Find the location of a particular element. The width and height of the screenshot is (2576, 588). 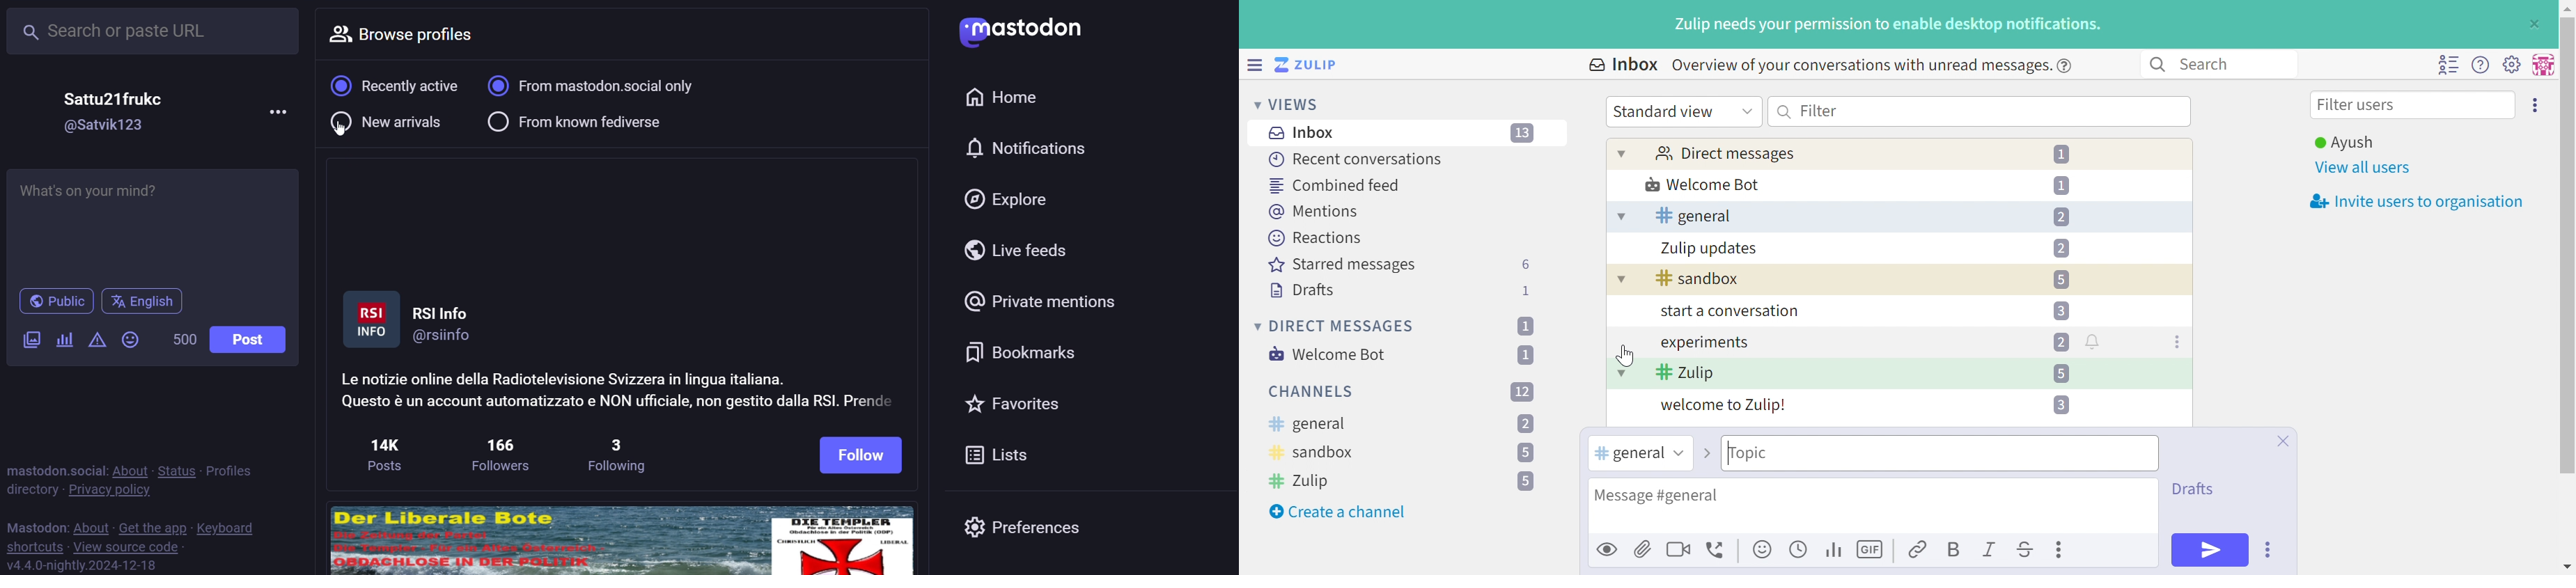

Drop Down is located at coordinates (1621, 372).